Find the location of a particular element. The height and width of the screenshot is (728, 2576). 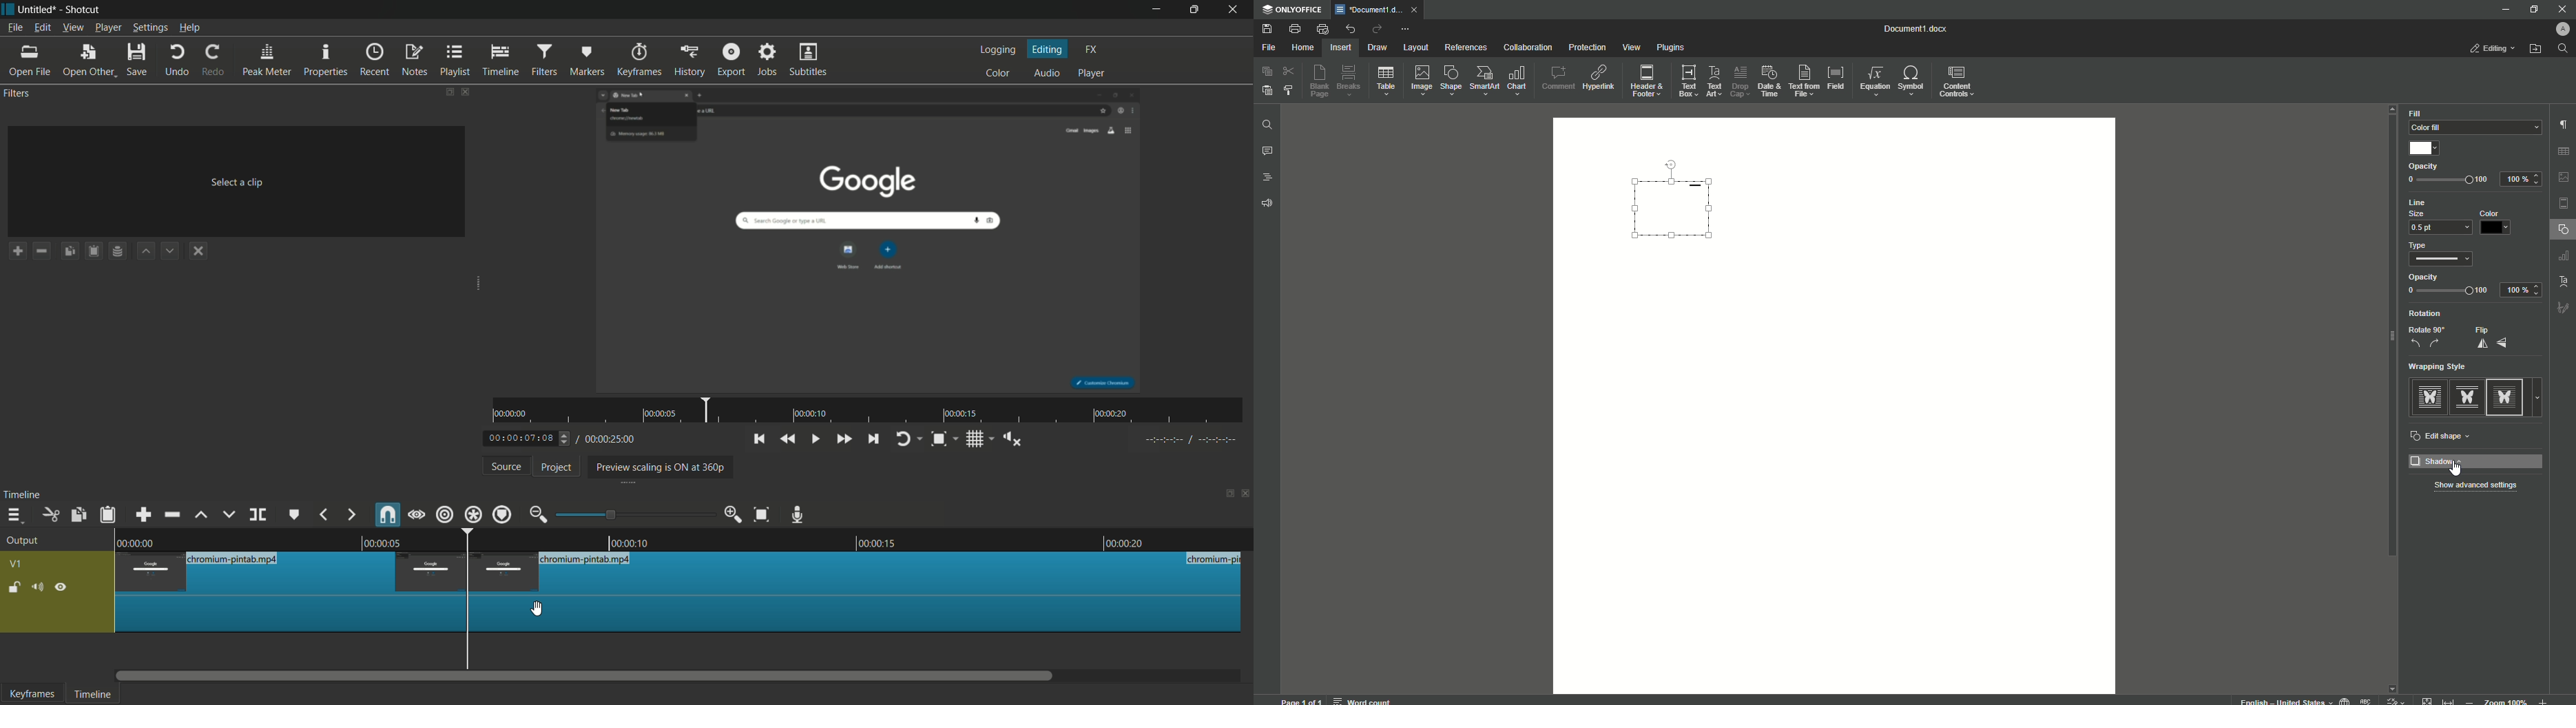

0.00 is located at coordinates (140, 541).